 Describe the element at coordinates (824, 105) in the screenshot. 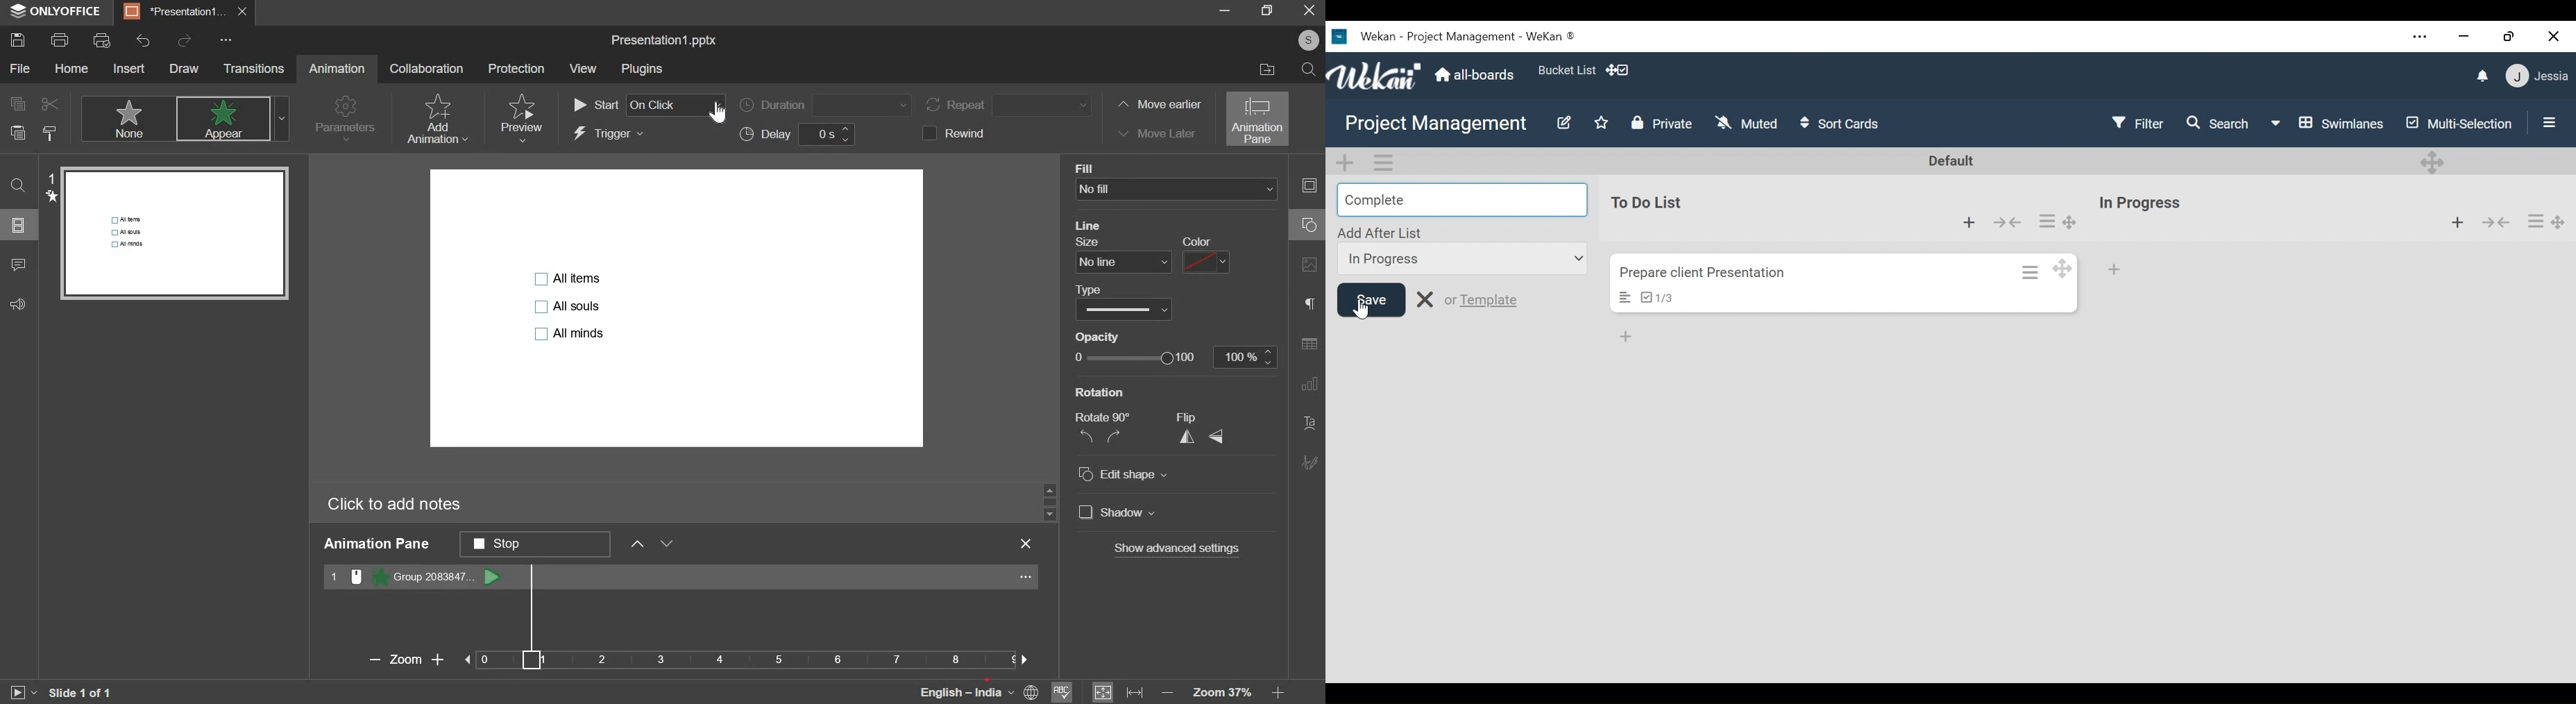

I see `duration` at that location.